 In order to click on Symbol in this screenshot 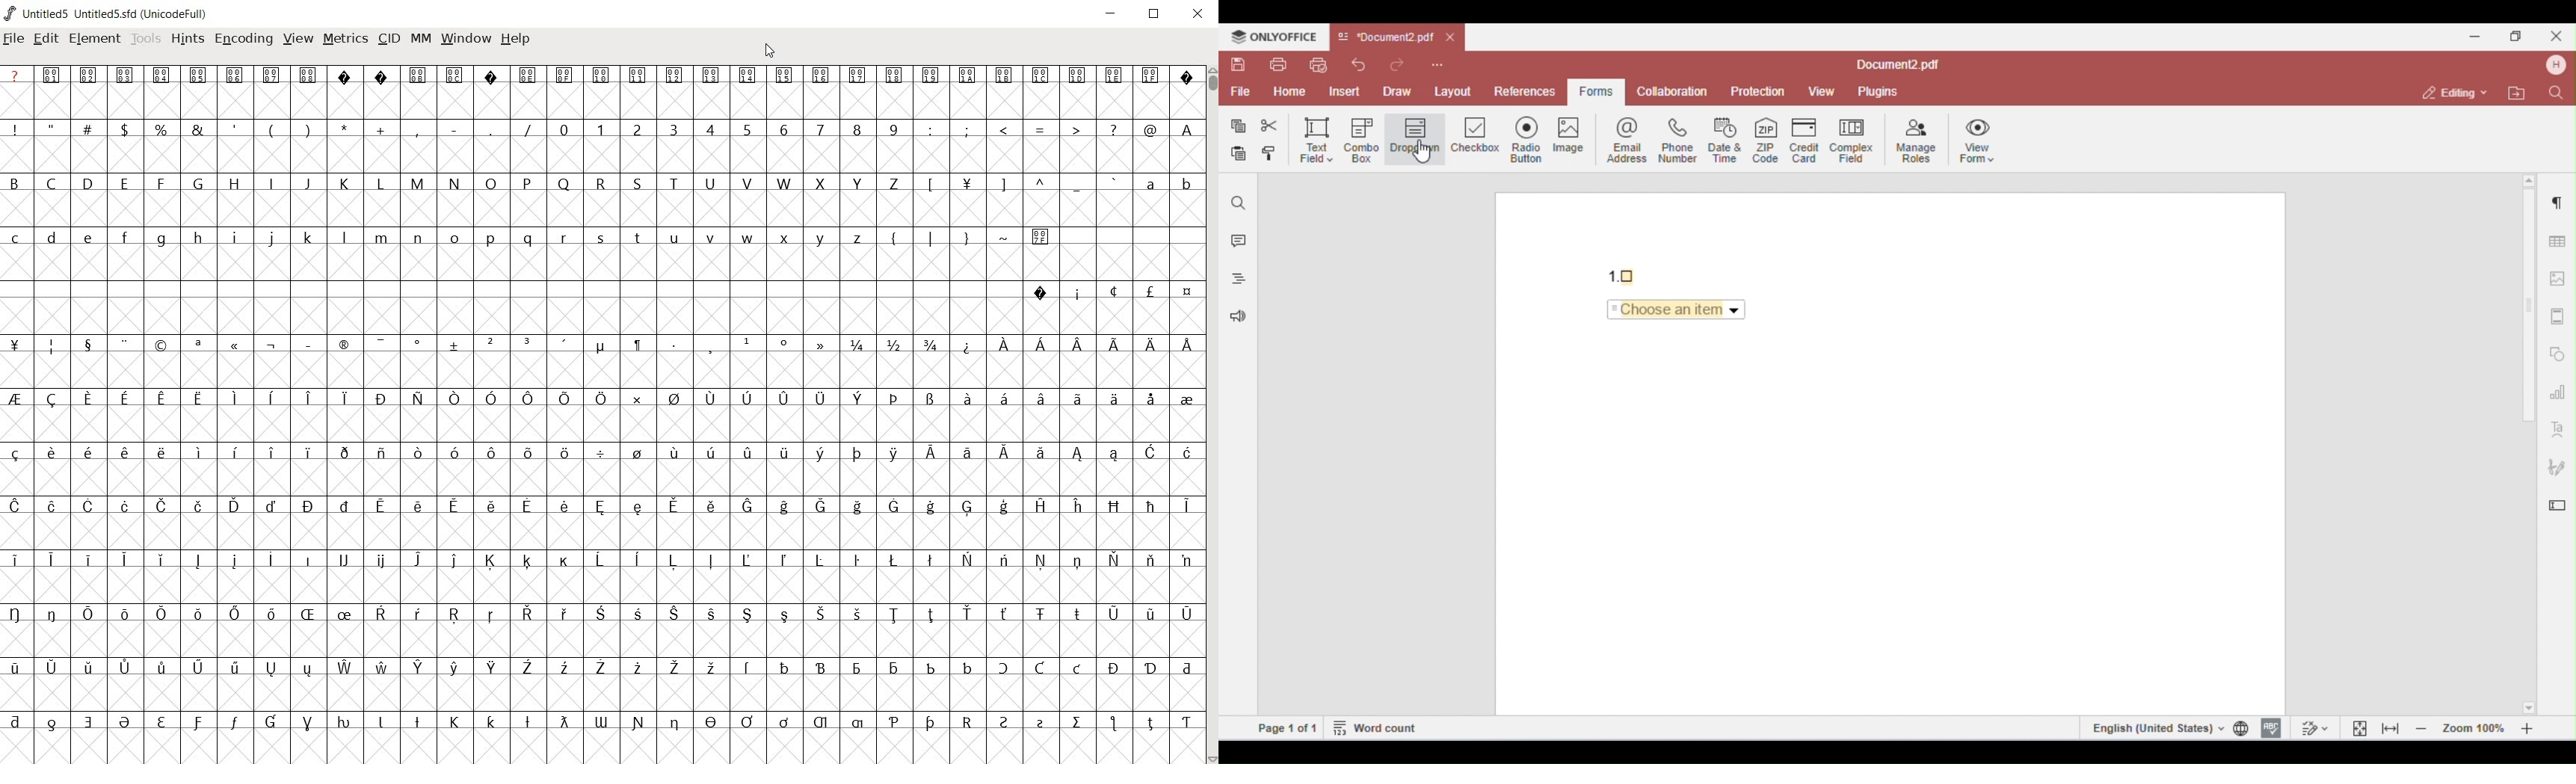, I will do `click(1001, 398)`.